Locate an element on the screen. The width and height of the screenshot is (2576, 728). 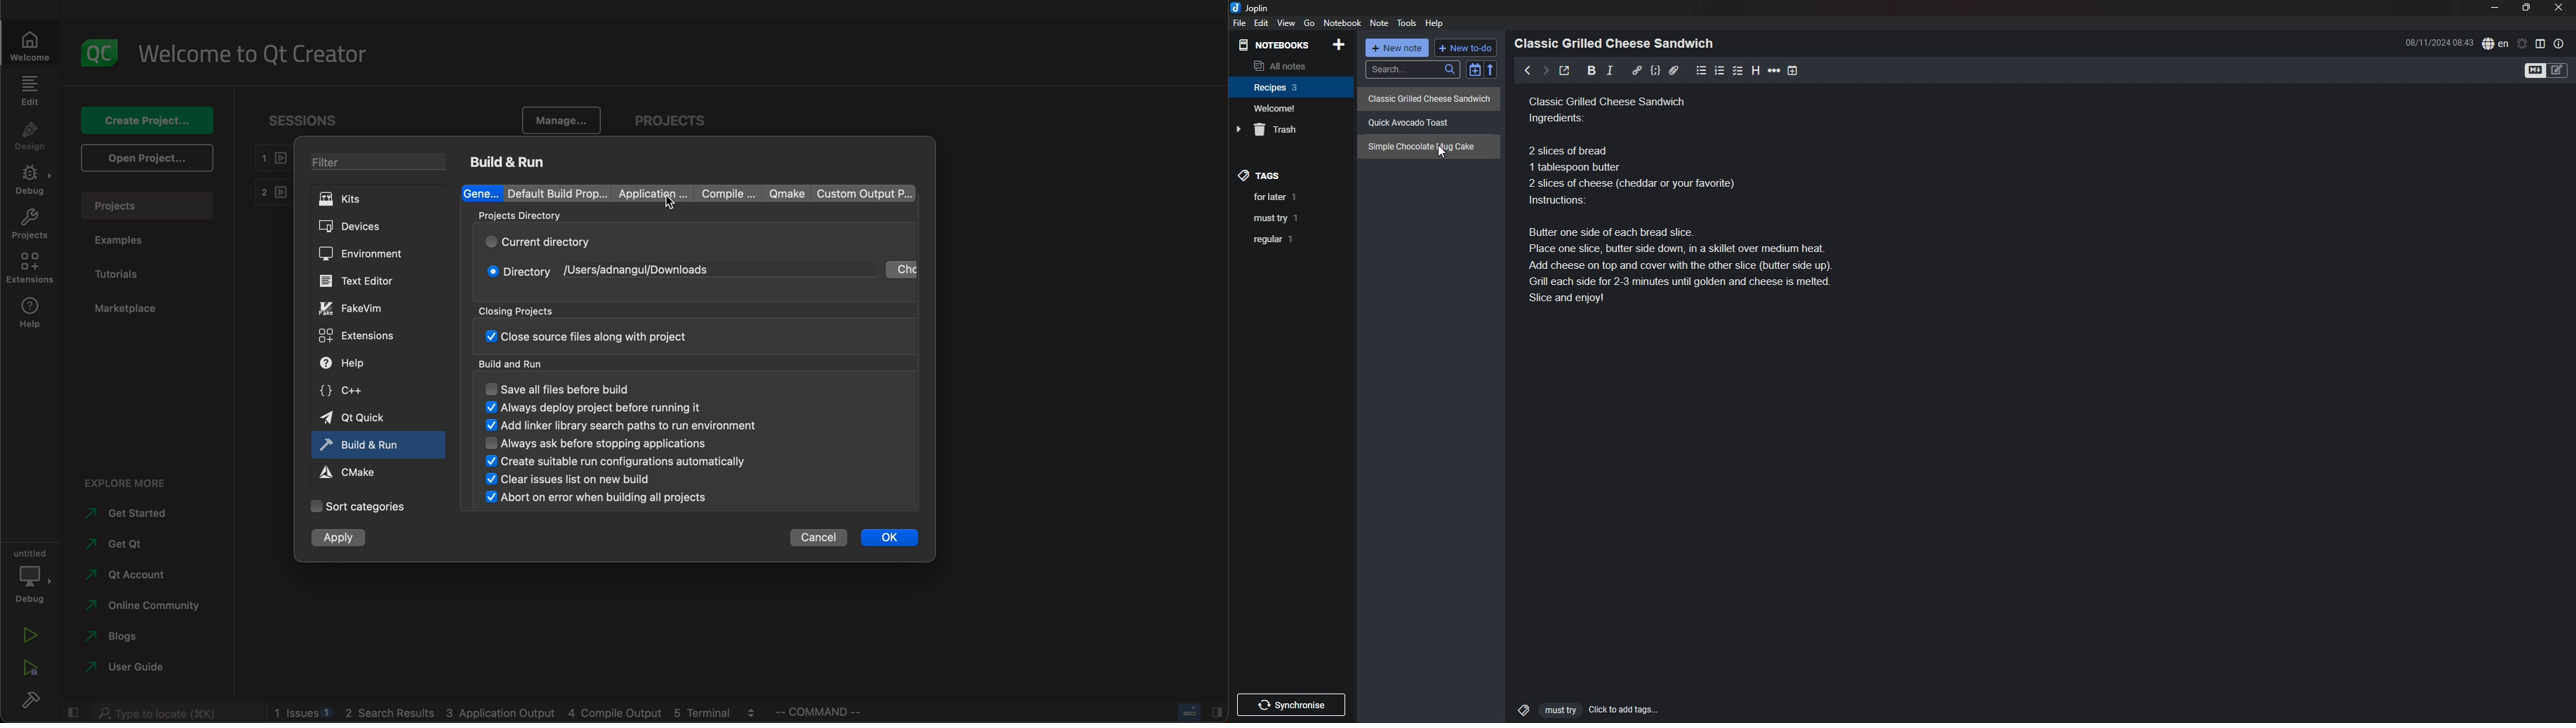
number list is located at coordinates (1720, 70).